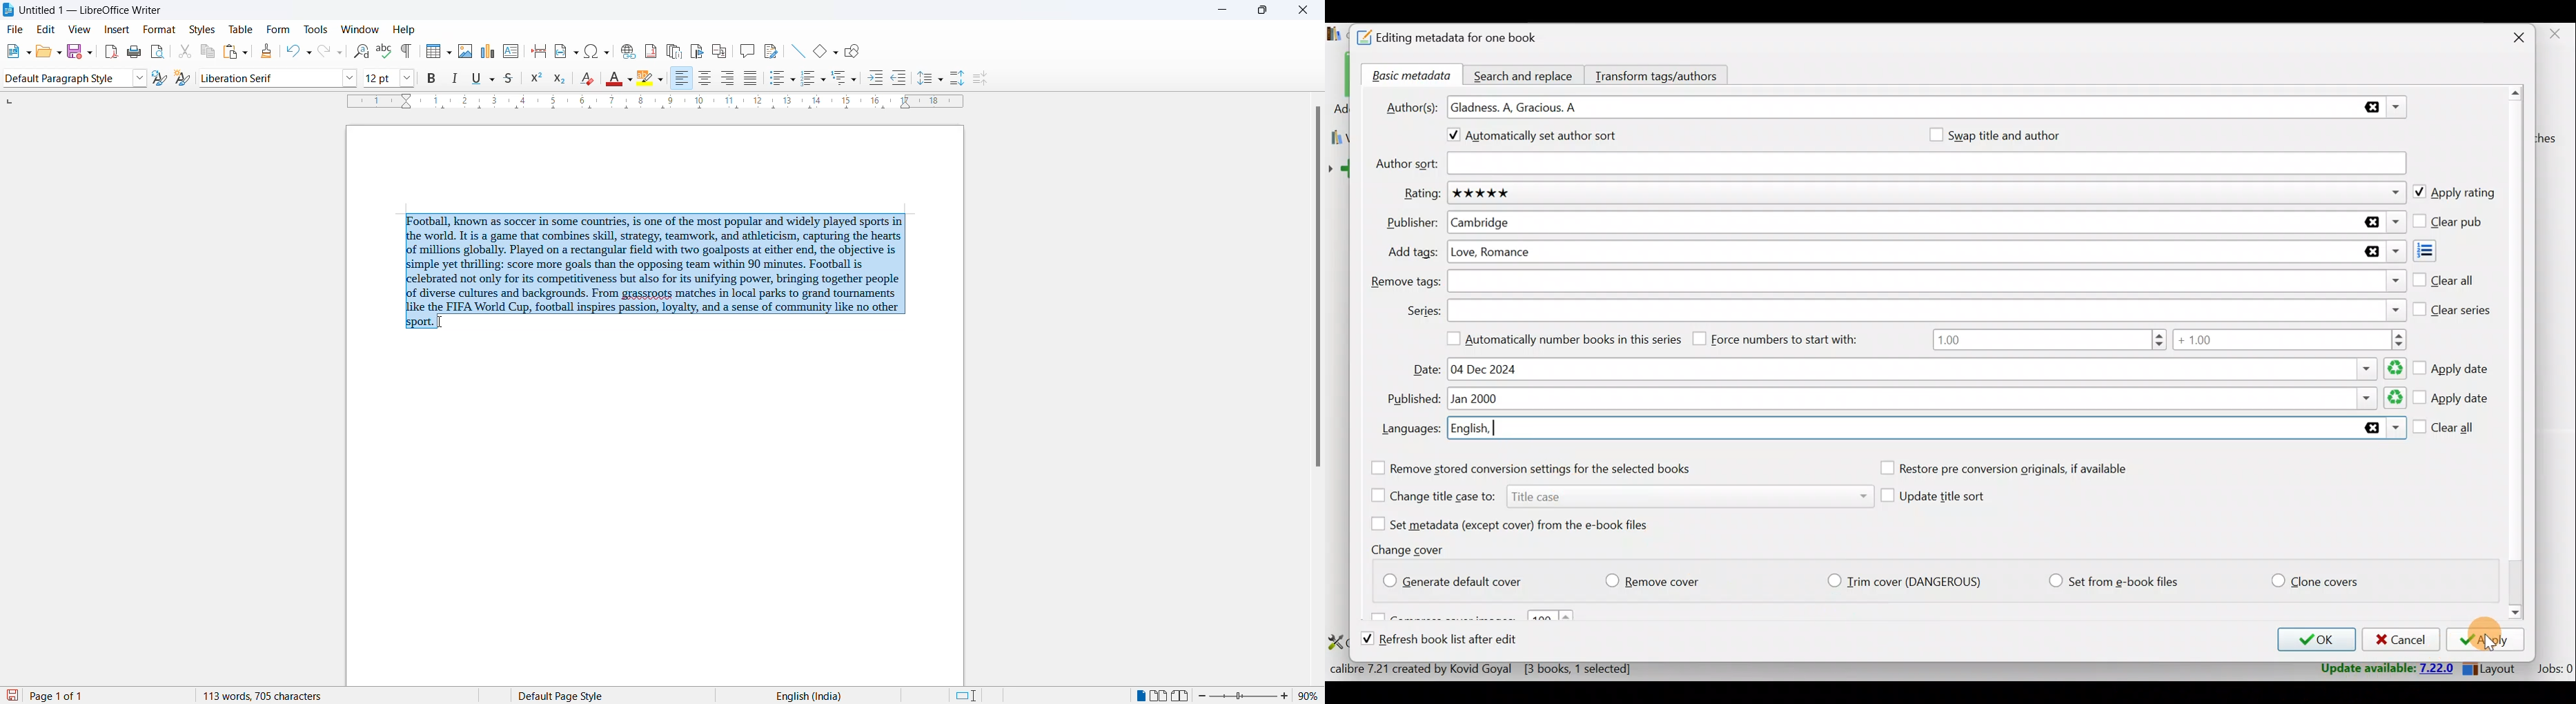 The image size is (2576, 728). I want to click on Remove cover, so click(1661, 578).